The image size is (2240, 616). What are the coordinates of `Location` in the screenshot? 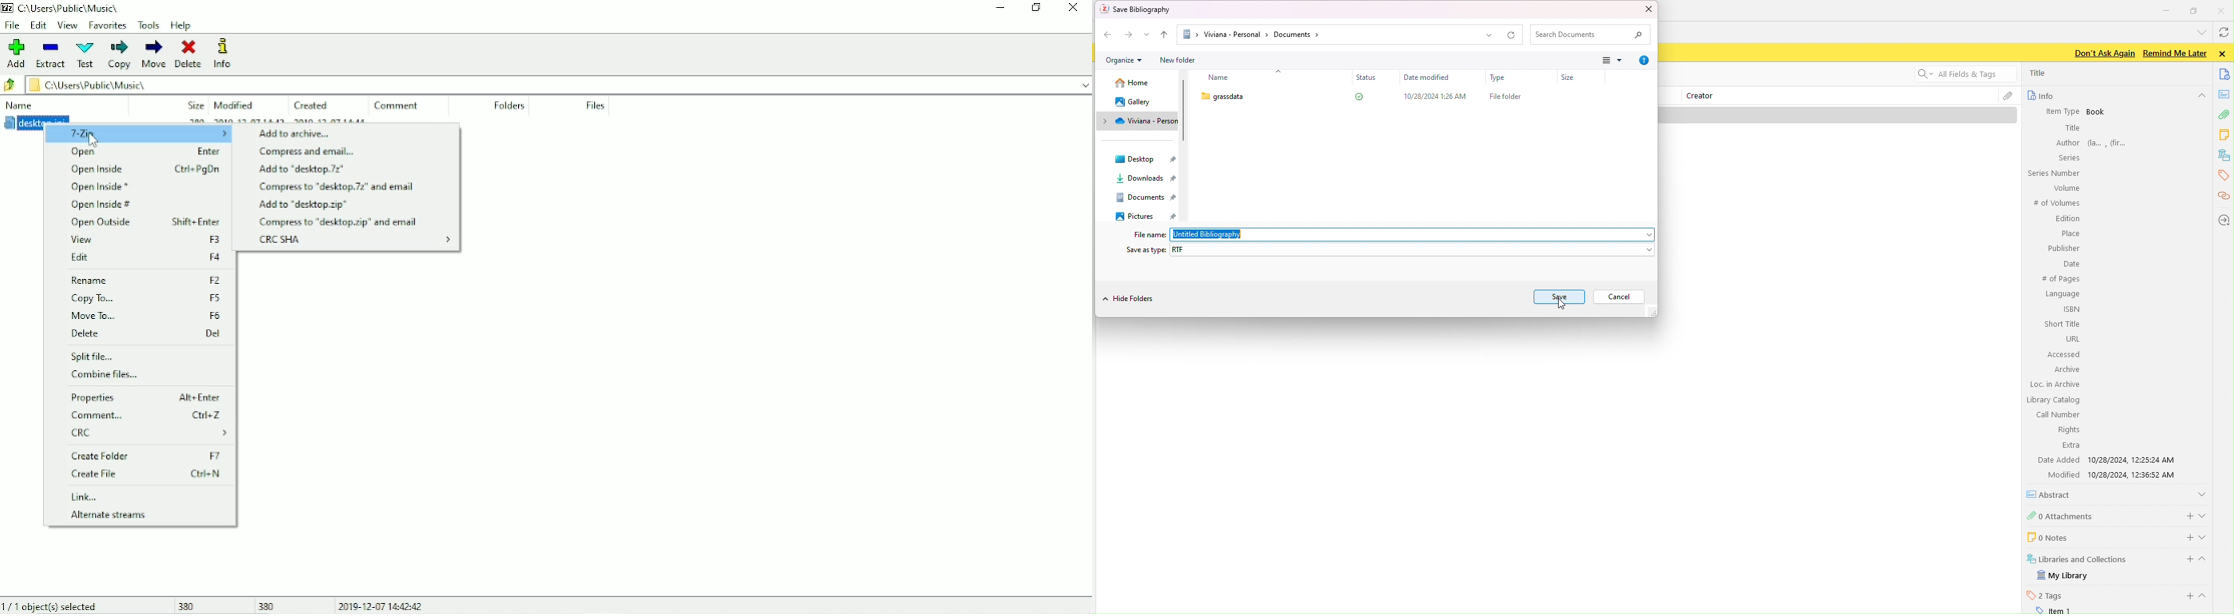 It's located at (65, 8).